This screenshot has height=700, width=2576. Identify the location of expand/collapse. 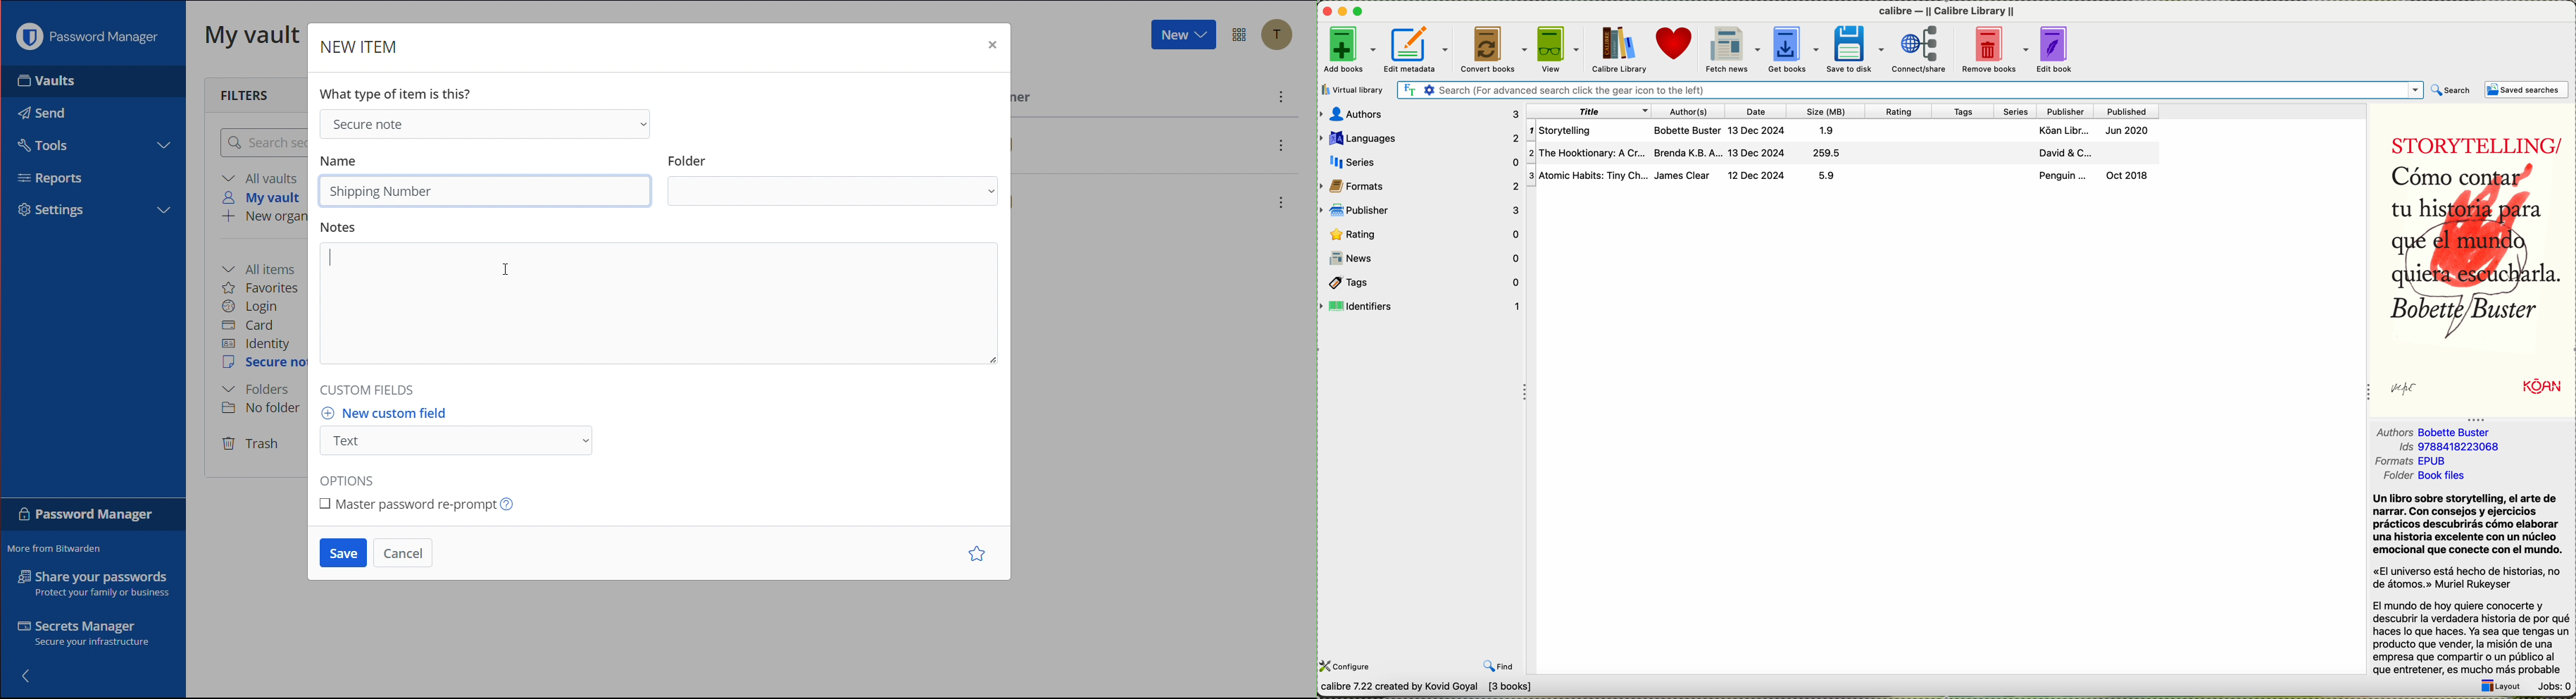
(162, 147).